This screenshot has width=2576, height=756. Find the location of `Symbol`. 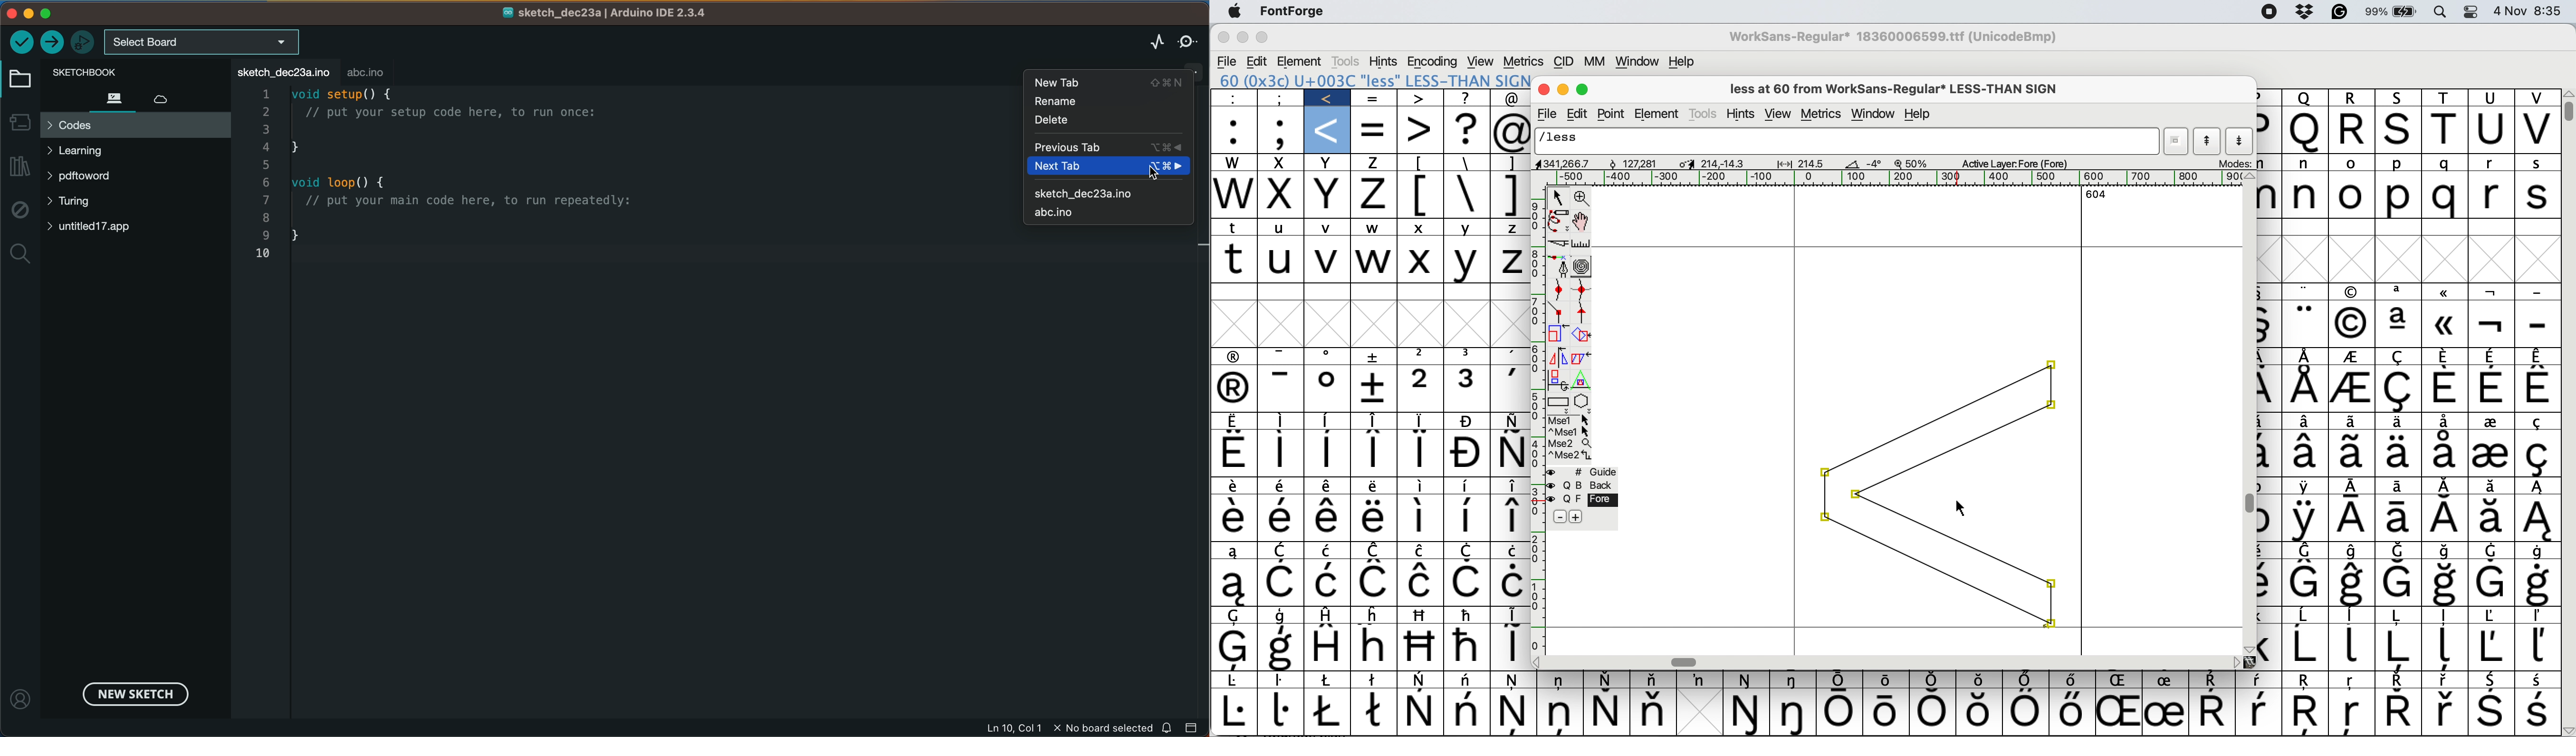

Symbol is located at coordinates (2538, 356).